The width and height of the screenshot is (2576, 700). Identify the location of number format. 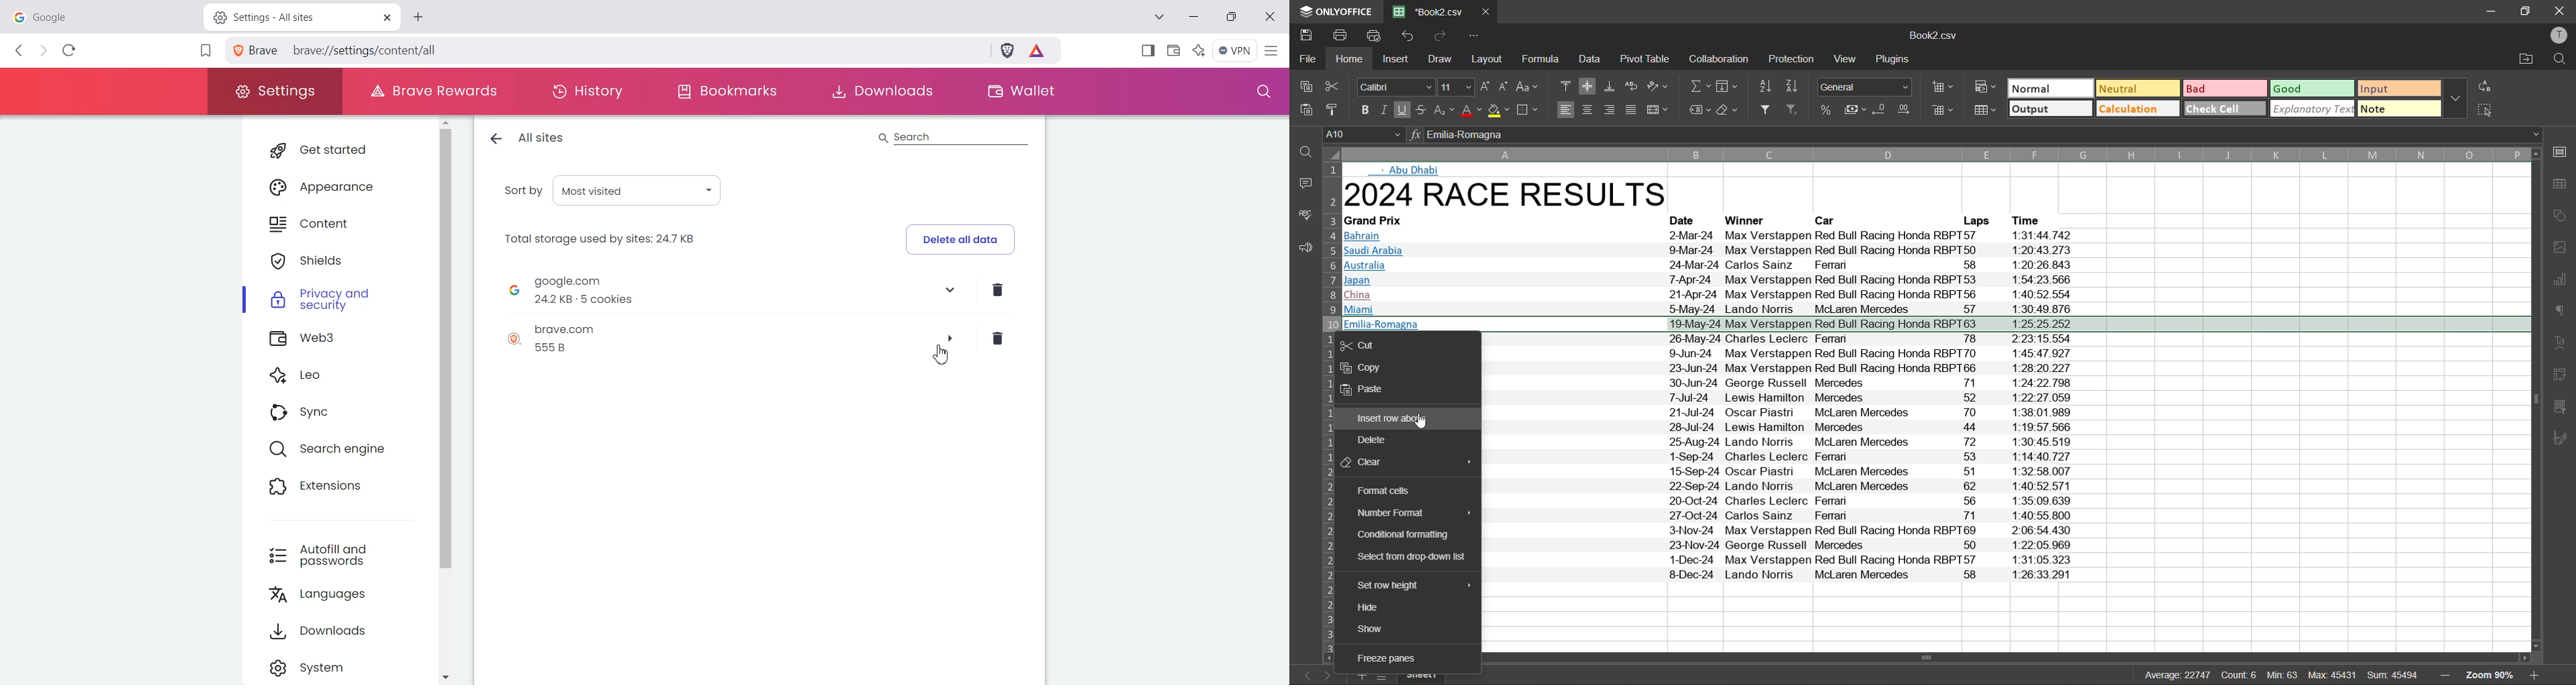
(1862, 87).